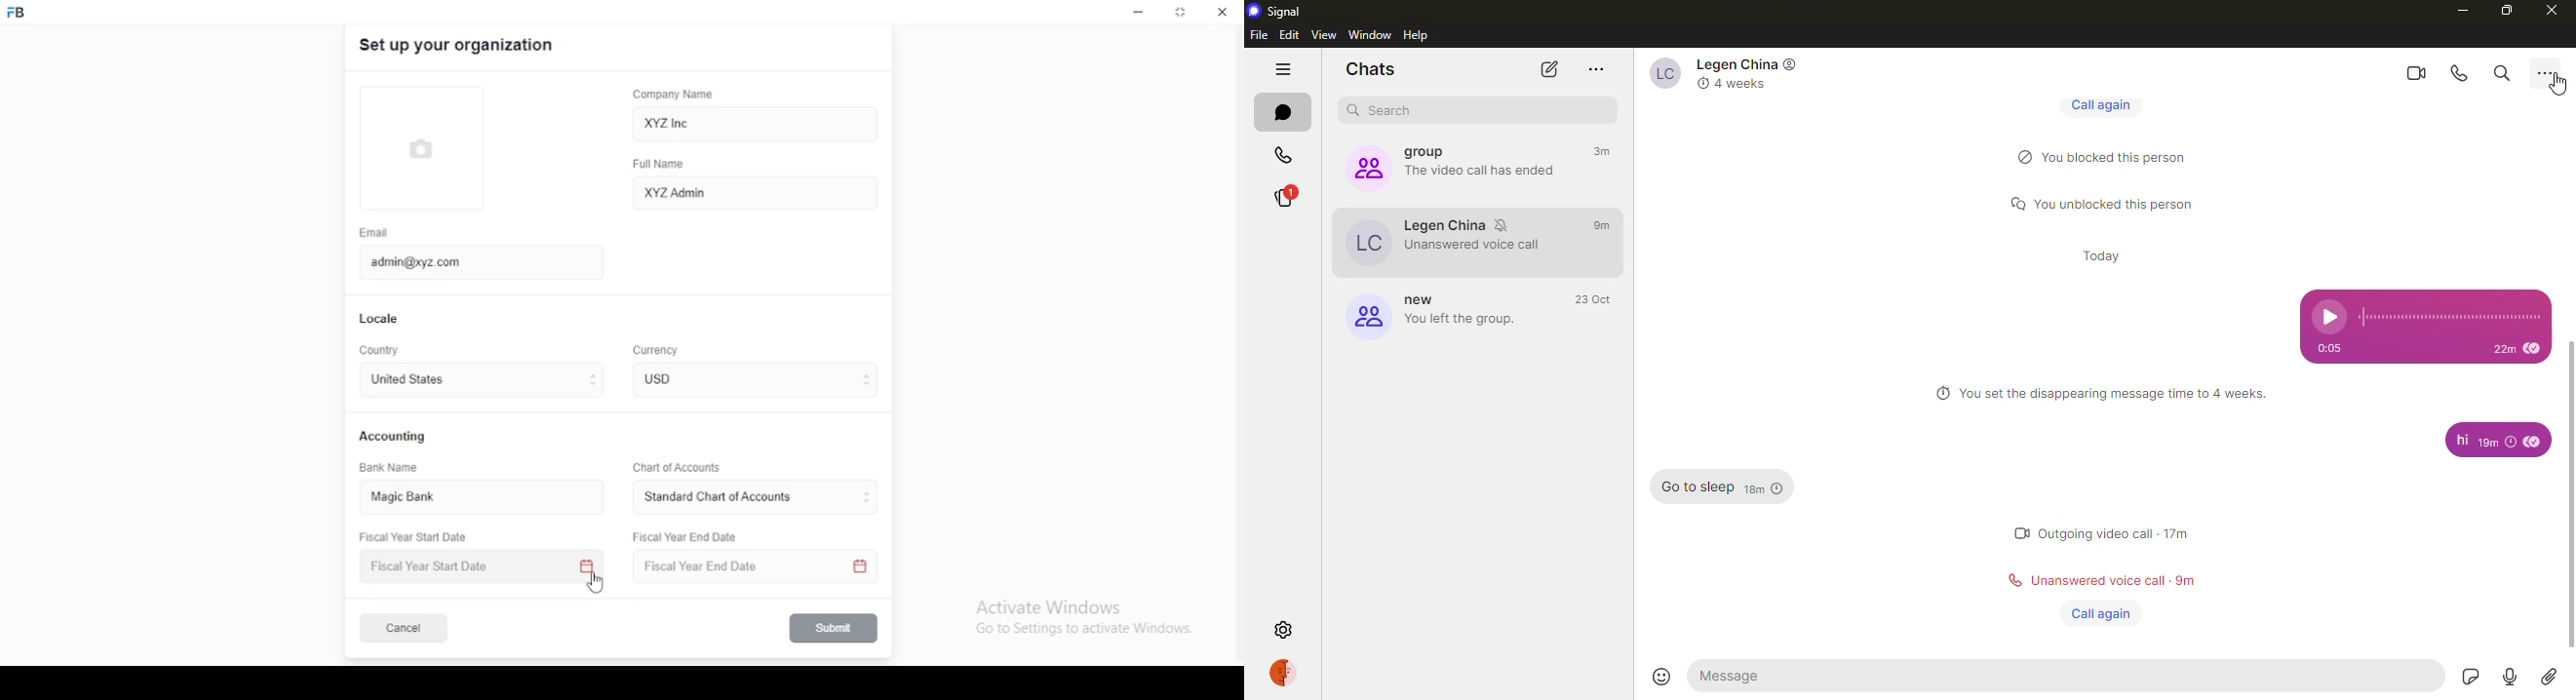  What do you see at coordinates (1259, 34) in the screenshot?
I see `file` at bounding box center [1259, 34].